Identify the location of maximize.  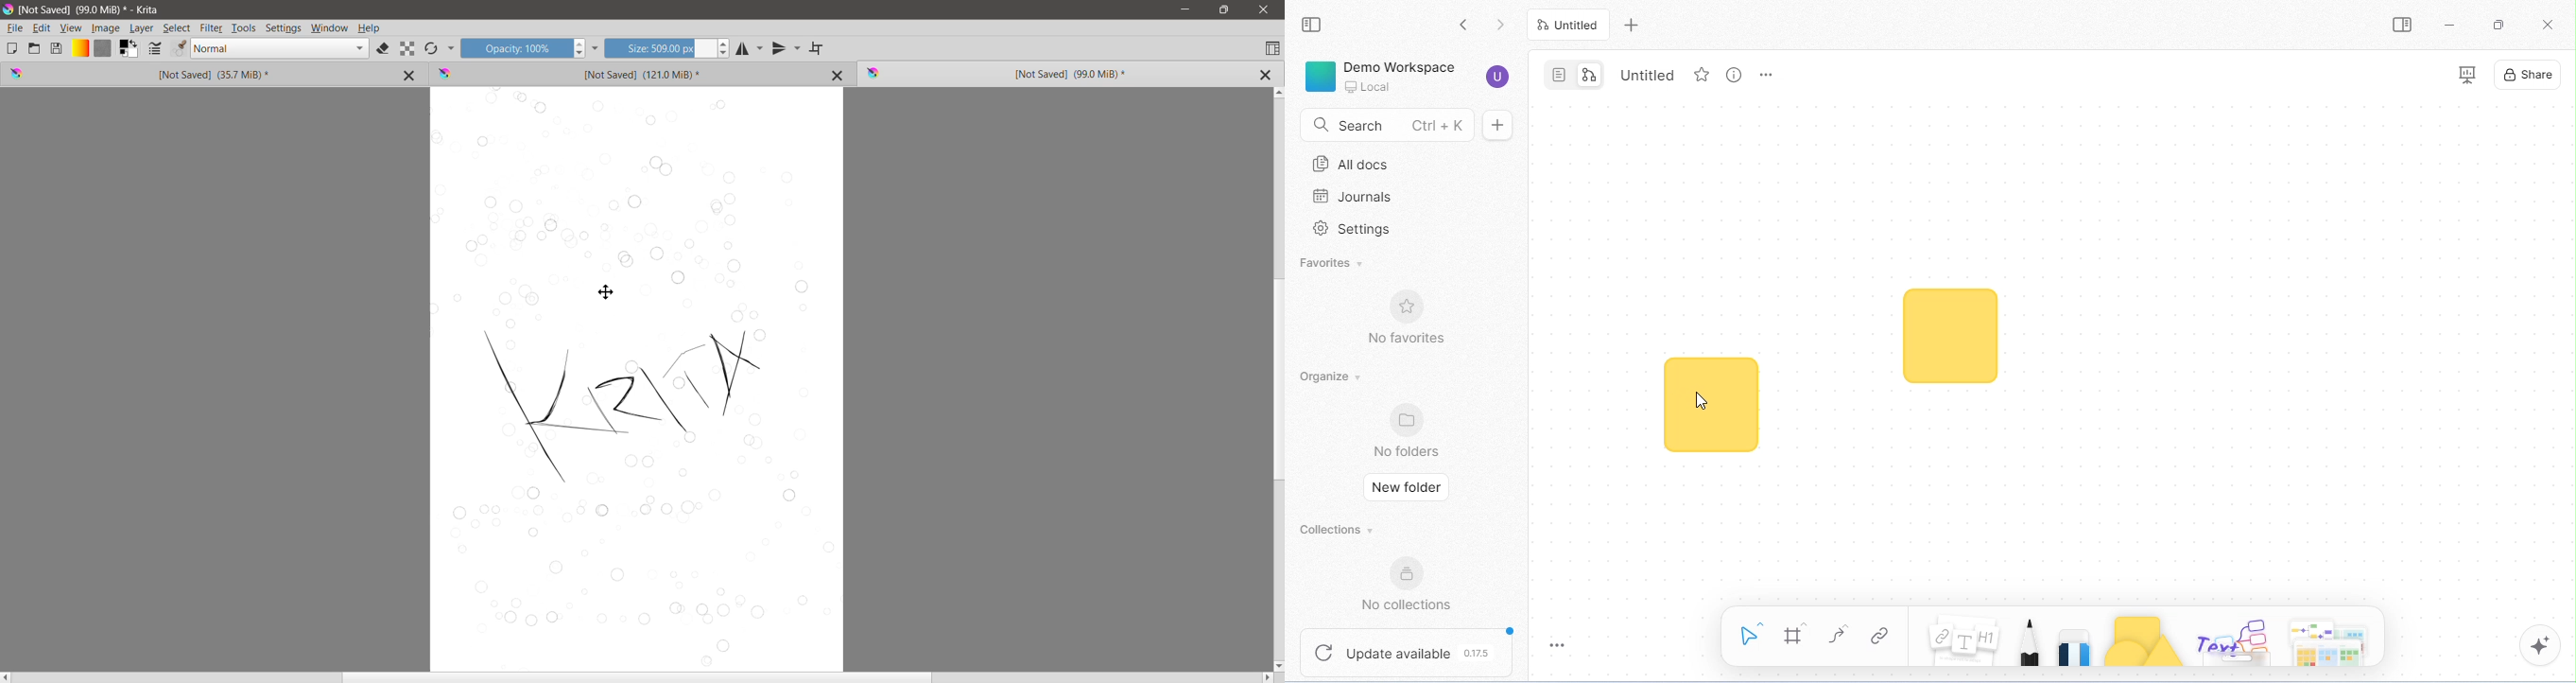
(2498, 25).